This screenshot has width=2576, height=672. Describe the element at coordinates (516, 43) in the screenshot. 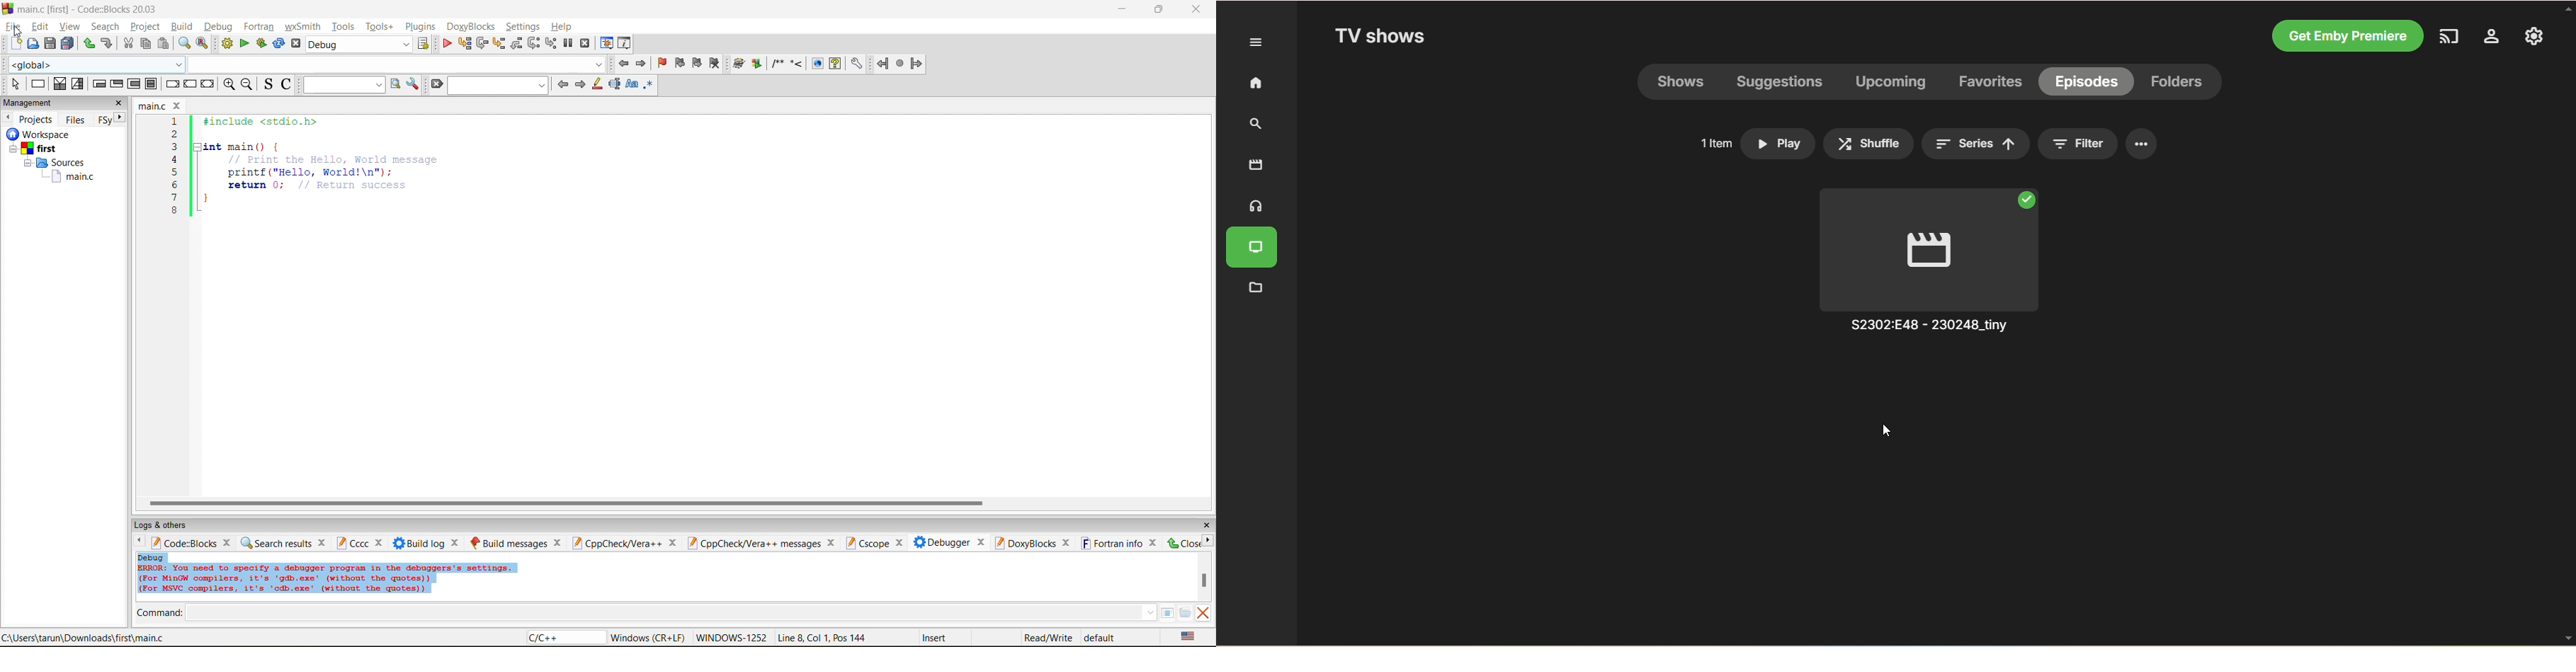

I see `step out` at that location.